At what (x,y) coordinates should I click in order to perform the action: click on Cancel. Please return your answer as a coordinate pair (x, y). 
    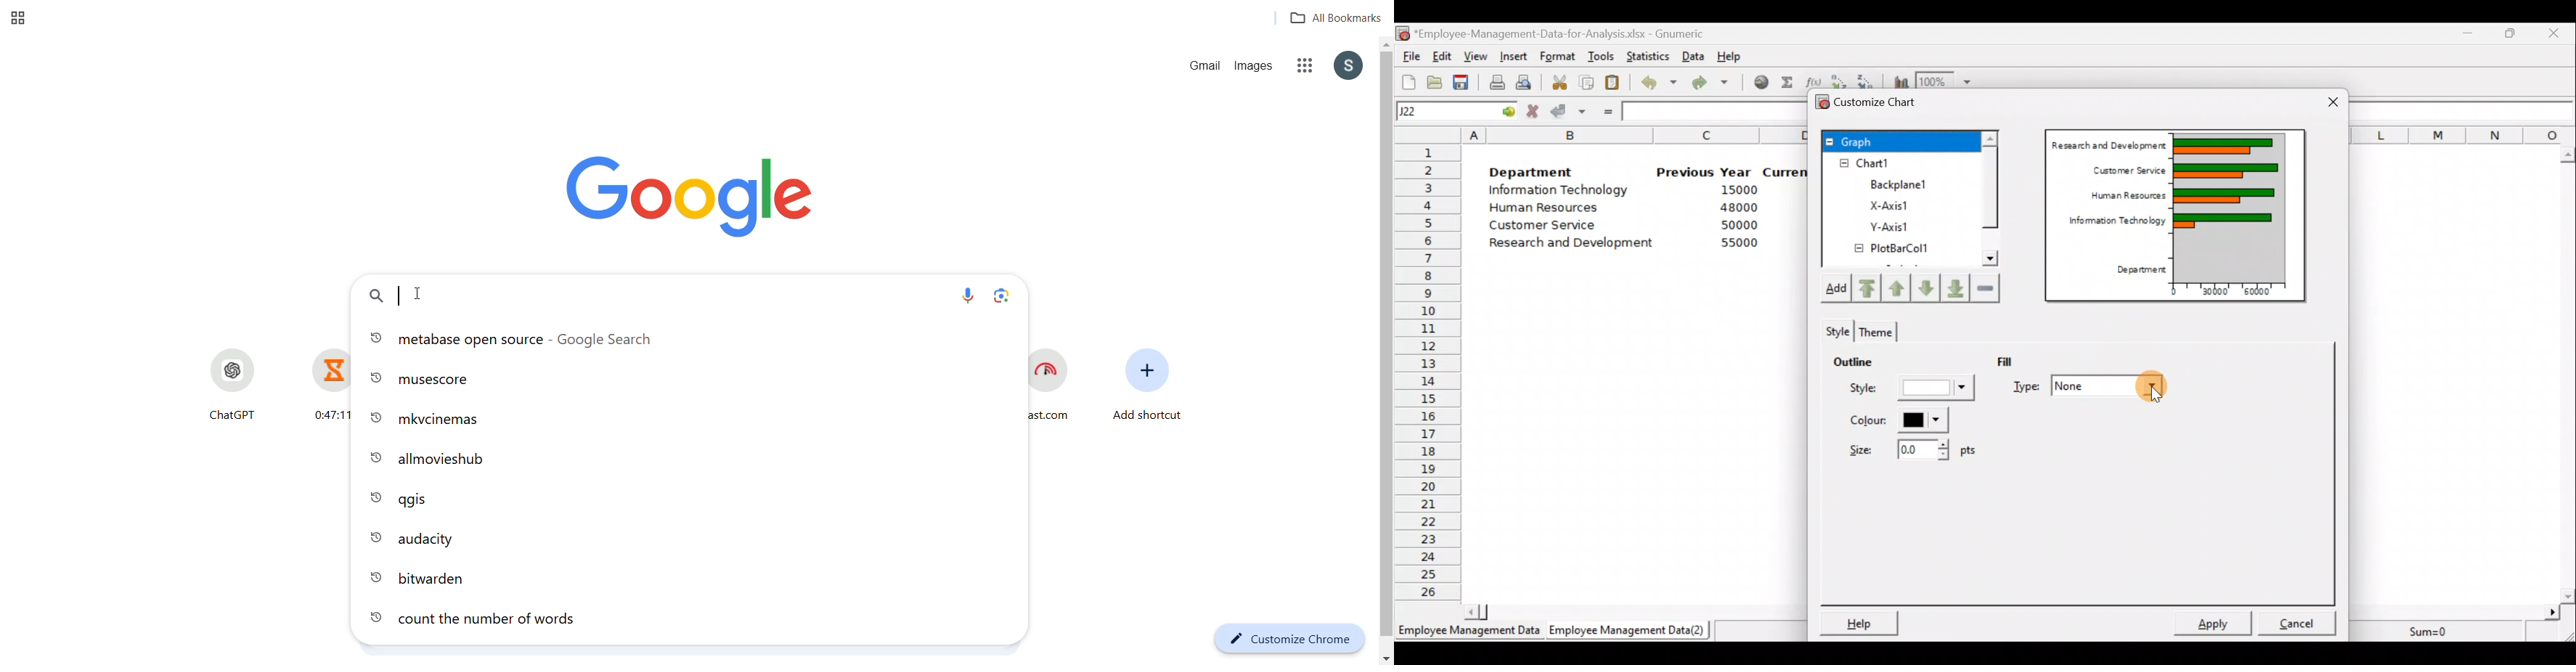
    Looking at the image, I should click on (2297, 620).